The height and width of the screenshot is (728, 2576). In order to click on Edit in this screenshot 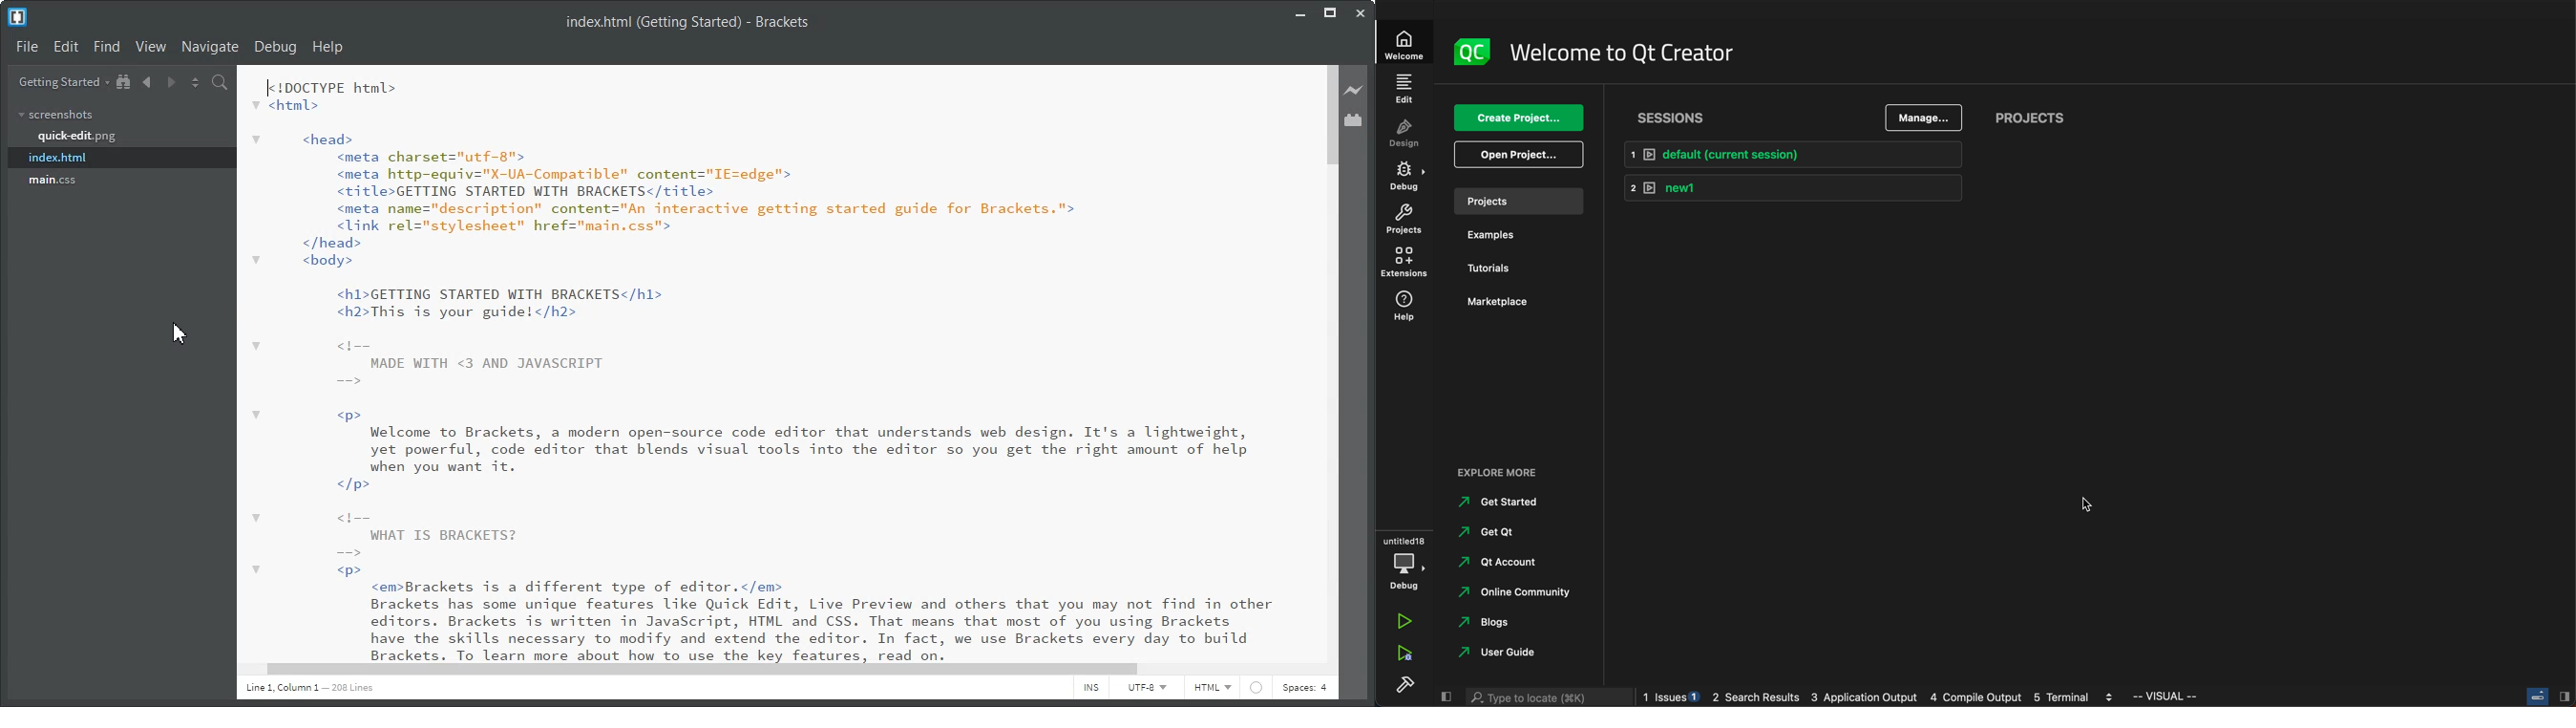, I will do `click(66, 46)`.